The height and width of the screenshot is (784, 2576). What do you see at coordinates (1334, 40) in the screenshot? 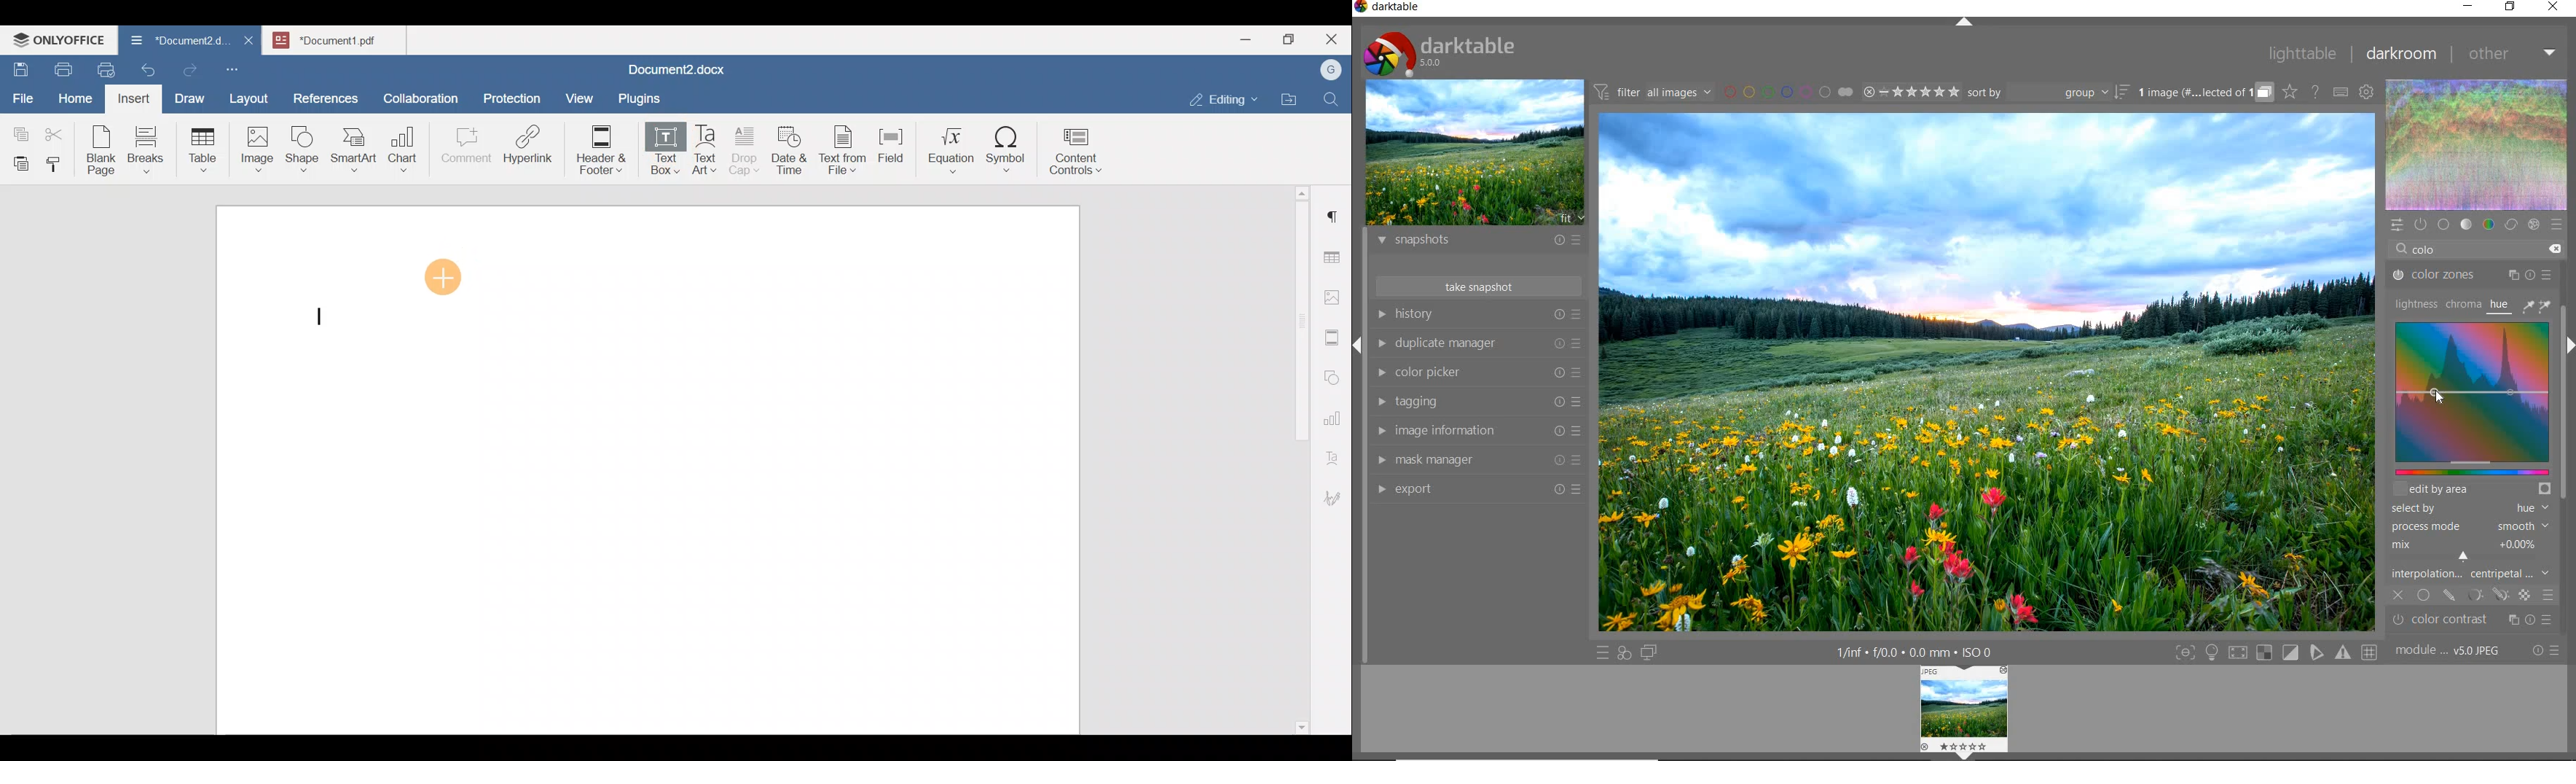
I see `Close` at bounding box center [1334, 40].